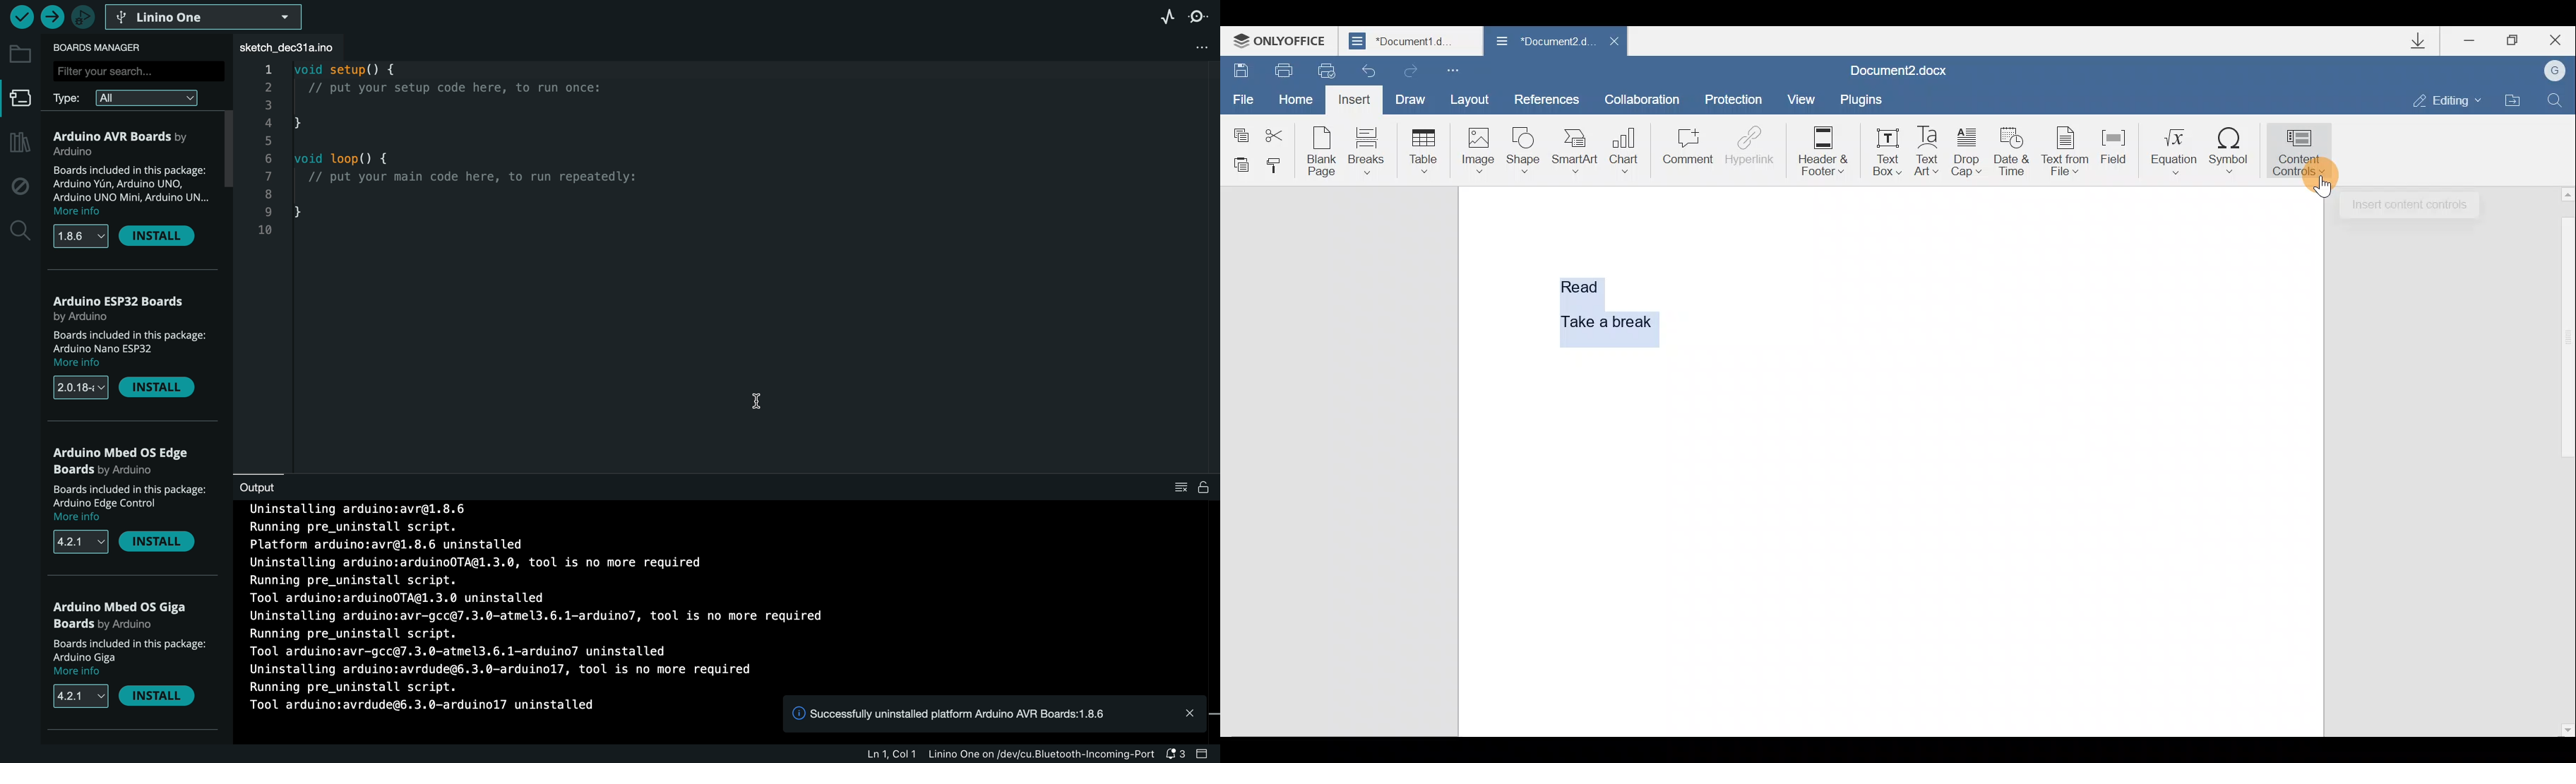 This screenshot has width=2576, height=784. Describe the element at coordinates (1282, 42) in the screenshot. I see `ONLYOFFICE` at that location.